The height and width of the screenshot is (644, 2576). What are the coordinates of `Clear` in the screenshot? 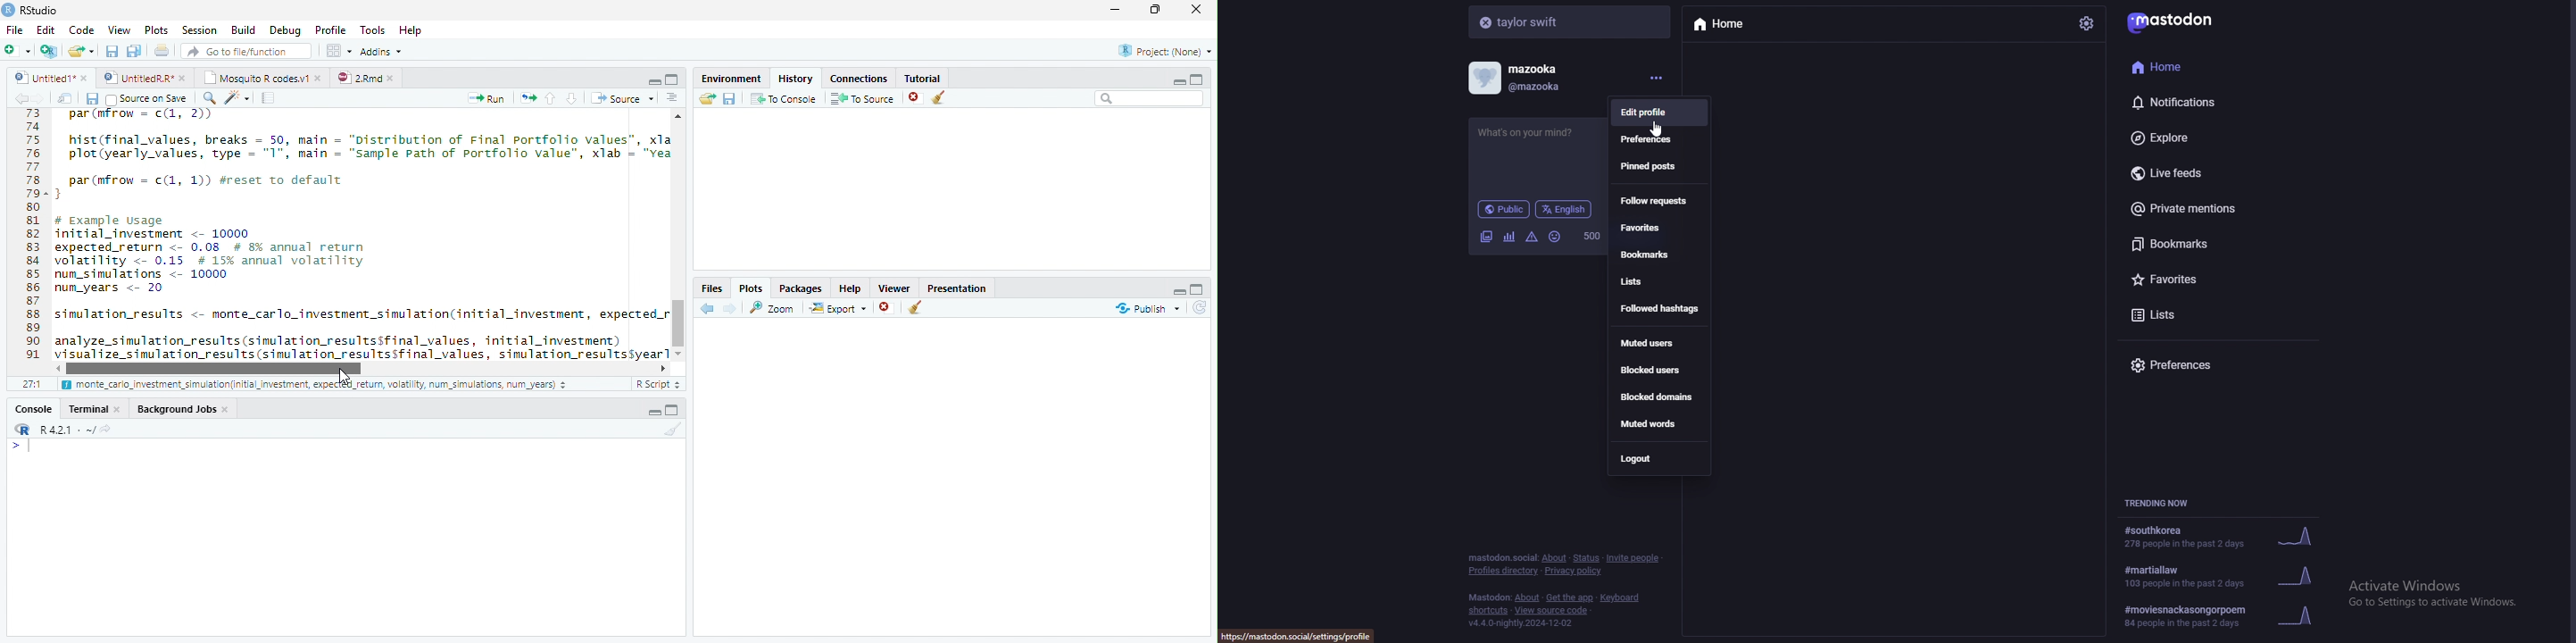 It's located at (916, 309).